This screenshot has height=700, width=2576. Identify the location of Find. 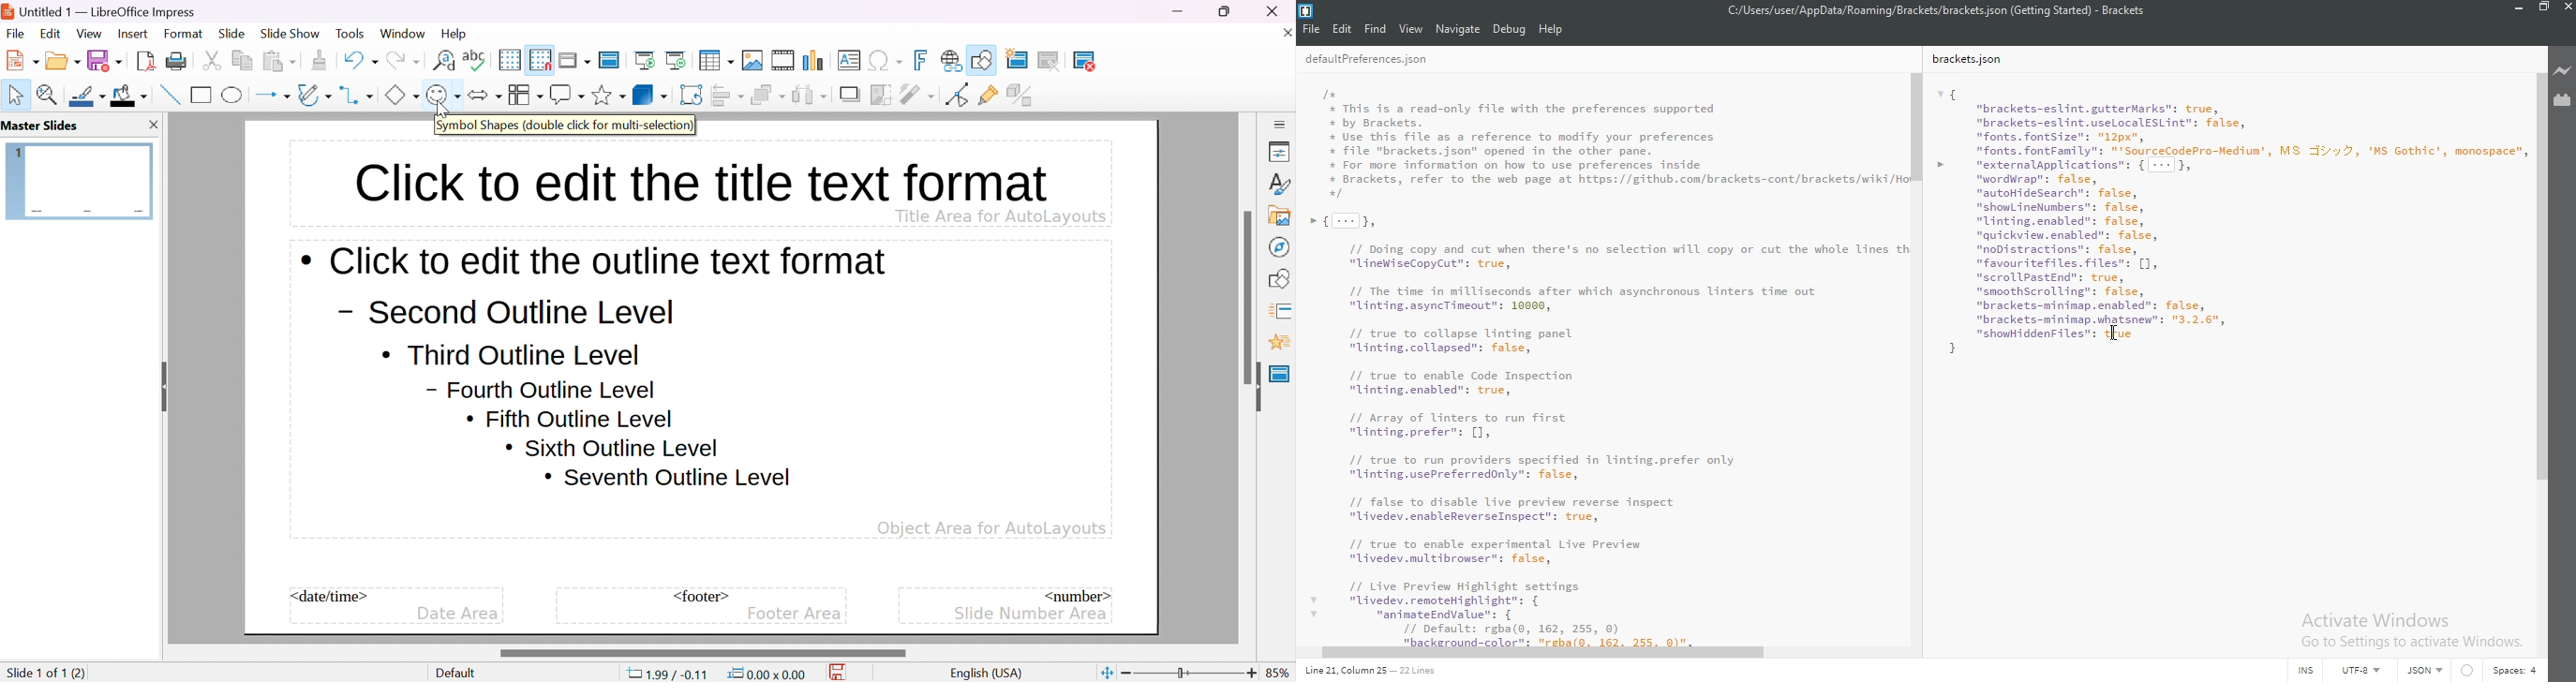
(1375, 29).